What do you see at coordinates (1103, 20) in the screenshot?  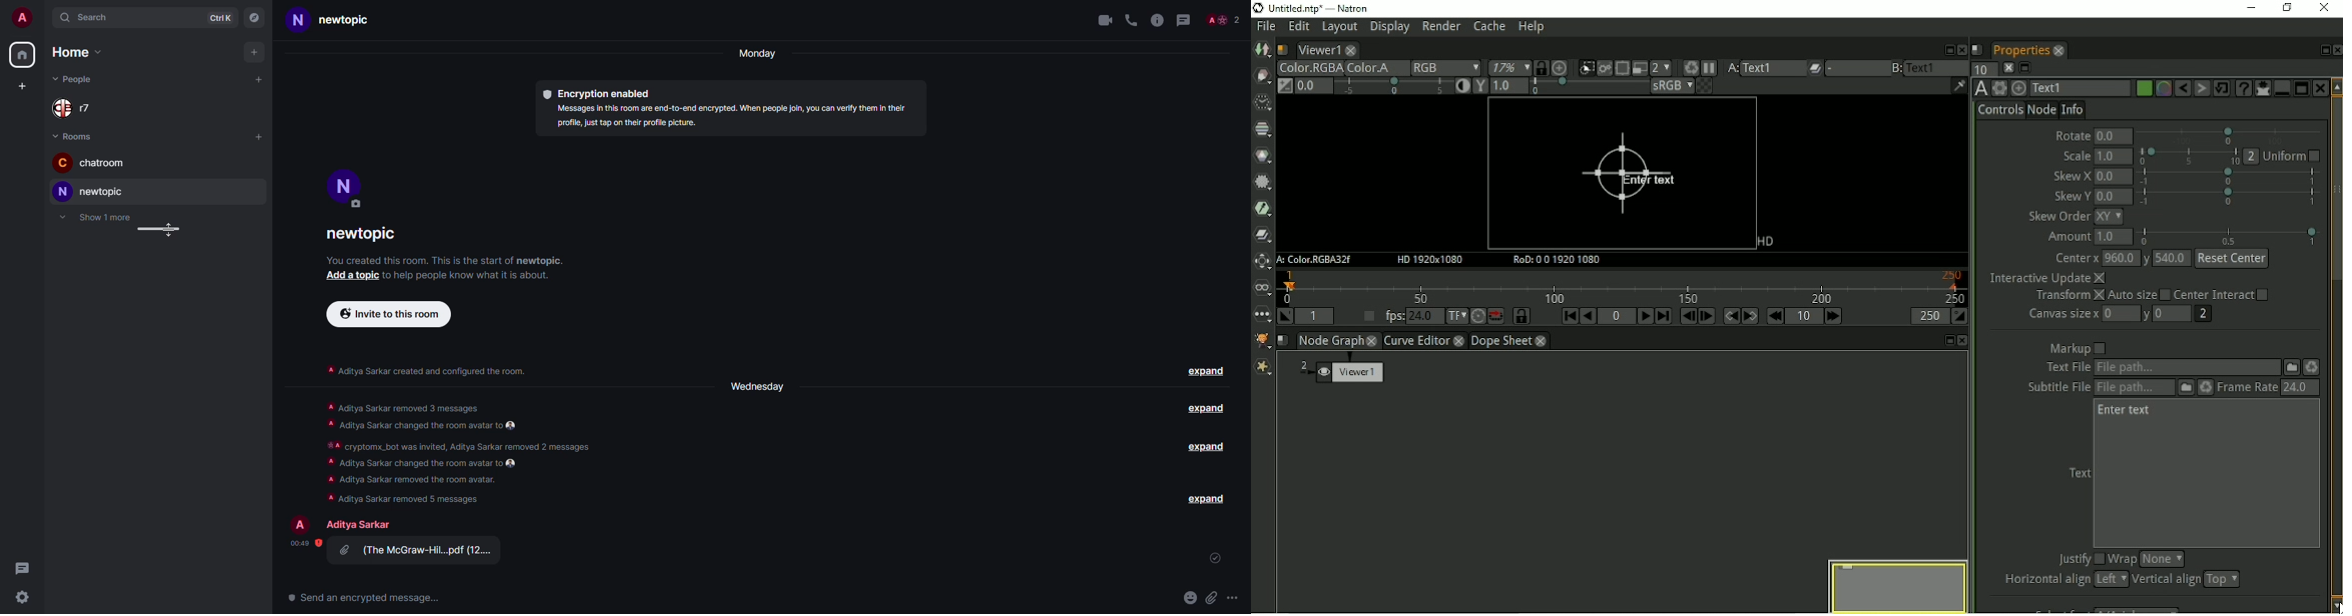 I see `video` at bounding box center [1103, 20].